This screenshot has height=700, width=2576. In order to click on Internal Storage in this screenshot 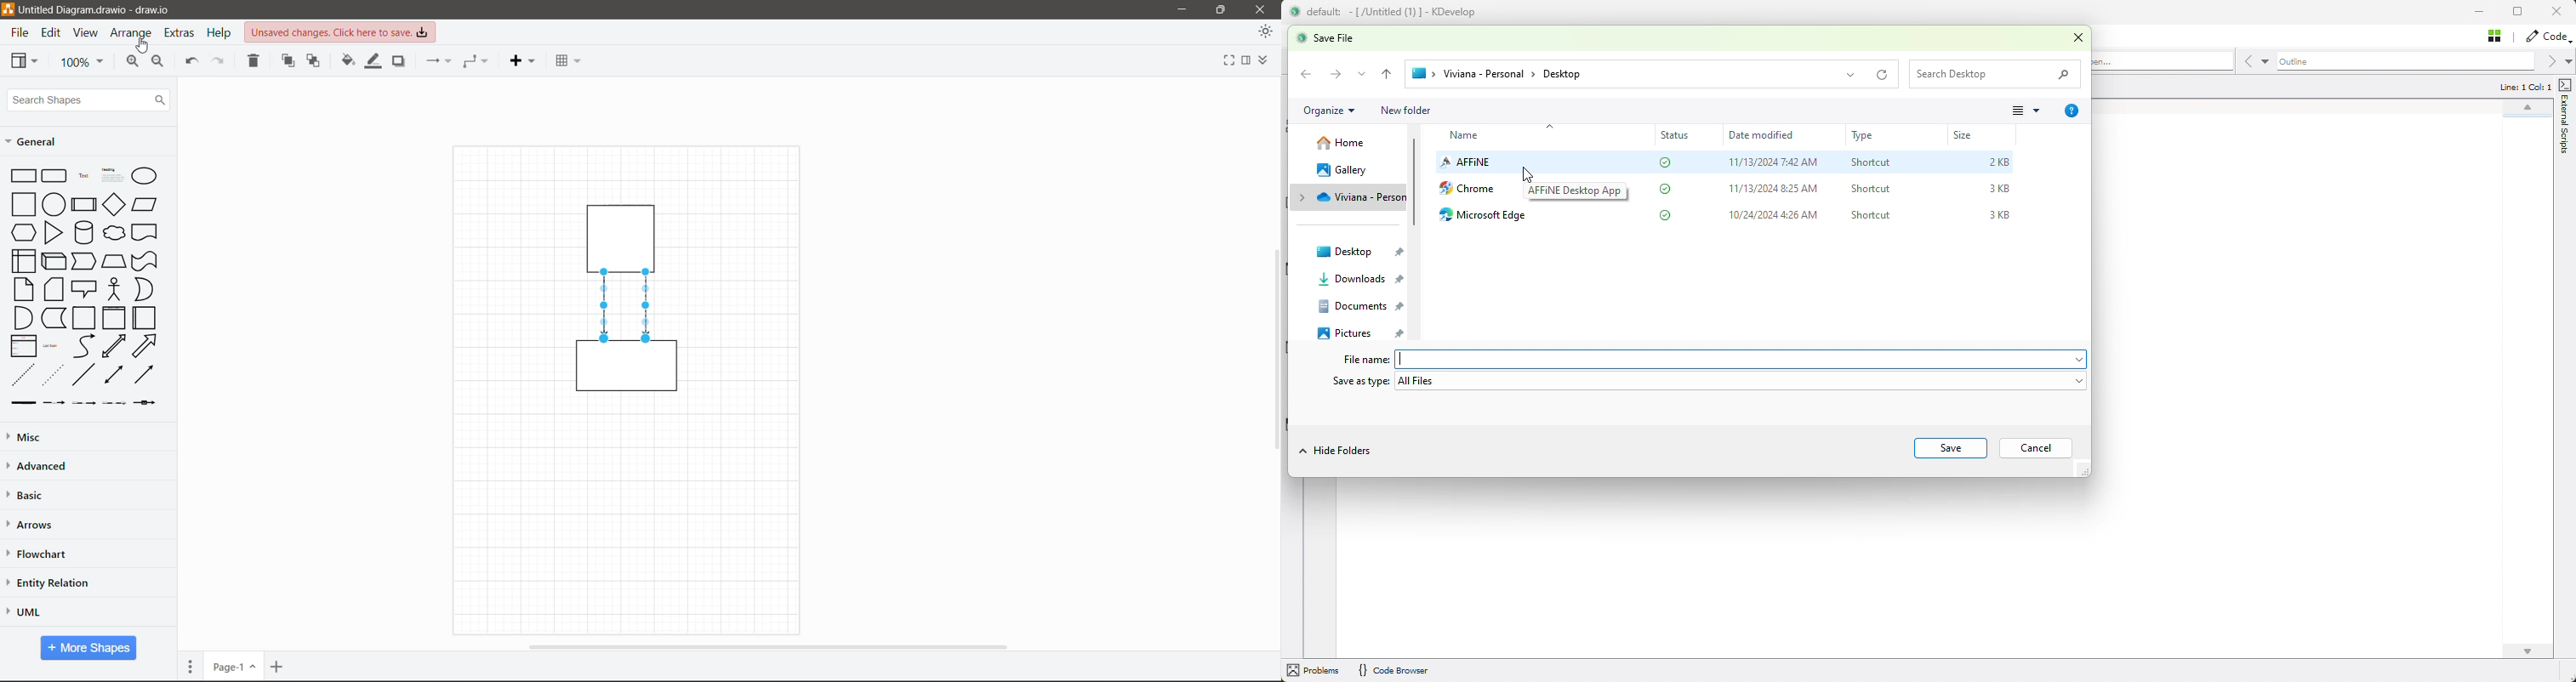, I will do `click(22, 260)`.